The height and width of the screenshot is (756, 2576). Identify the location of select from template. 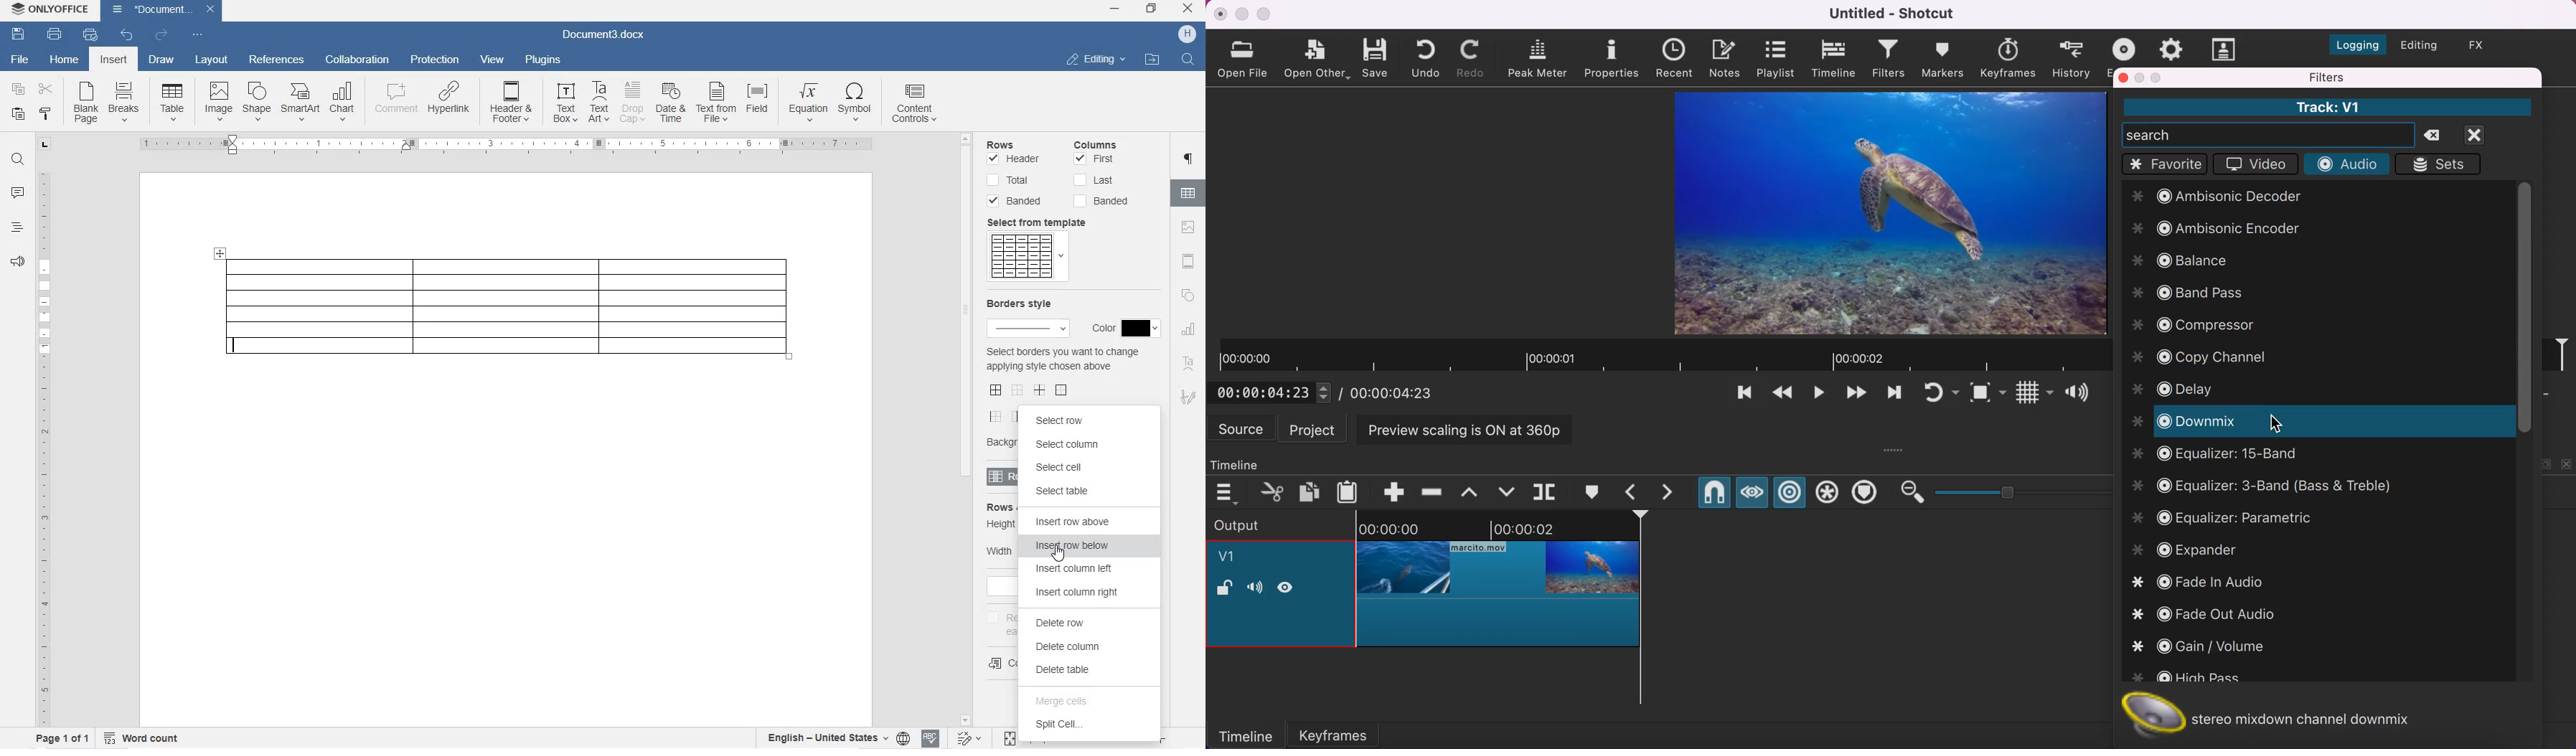
(1046, 222).